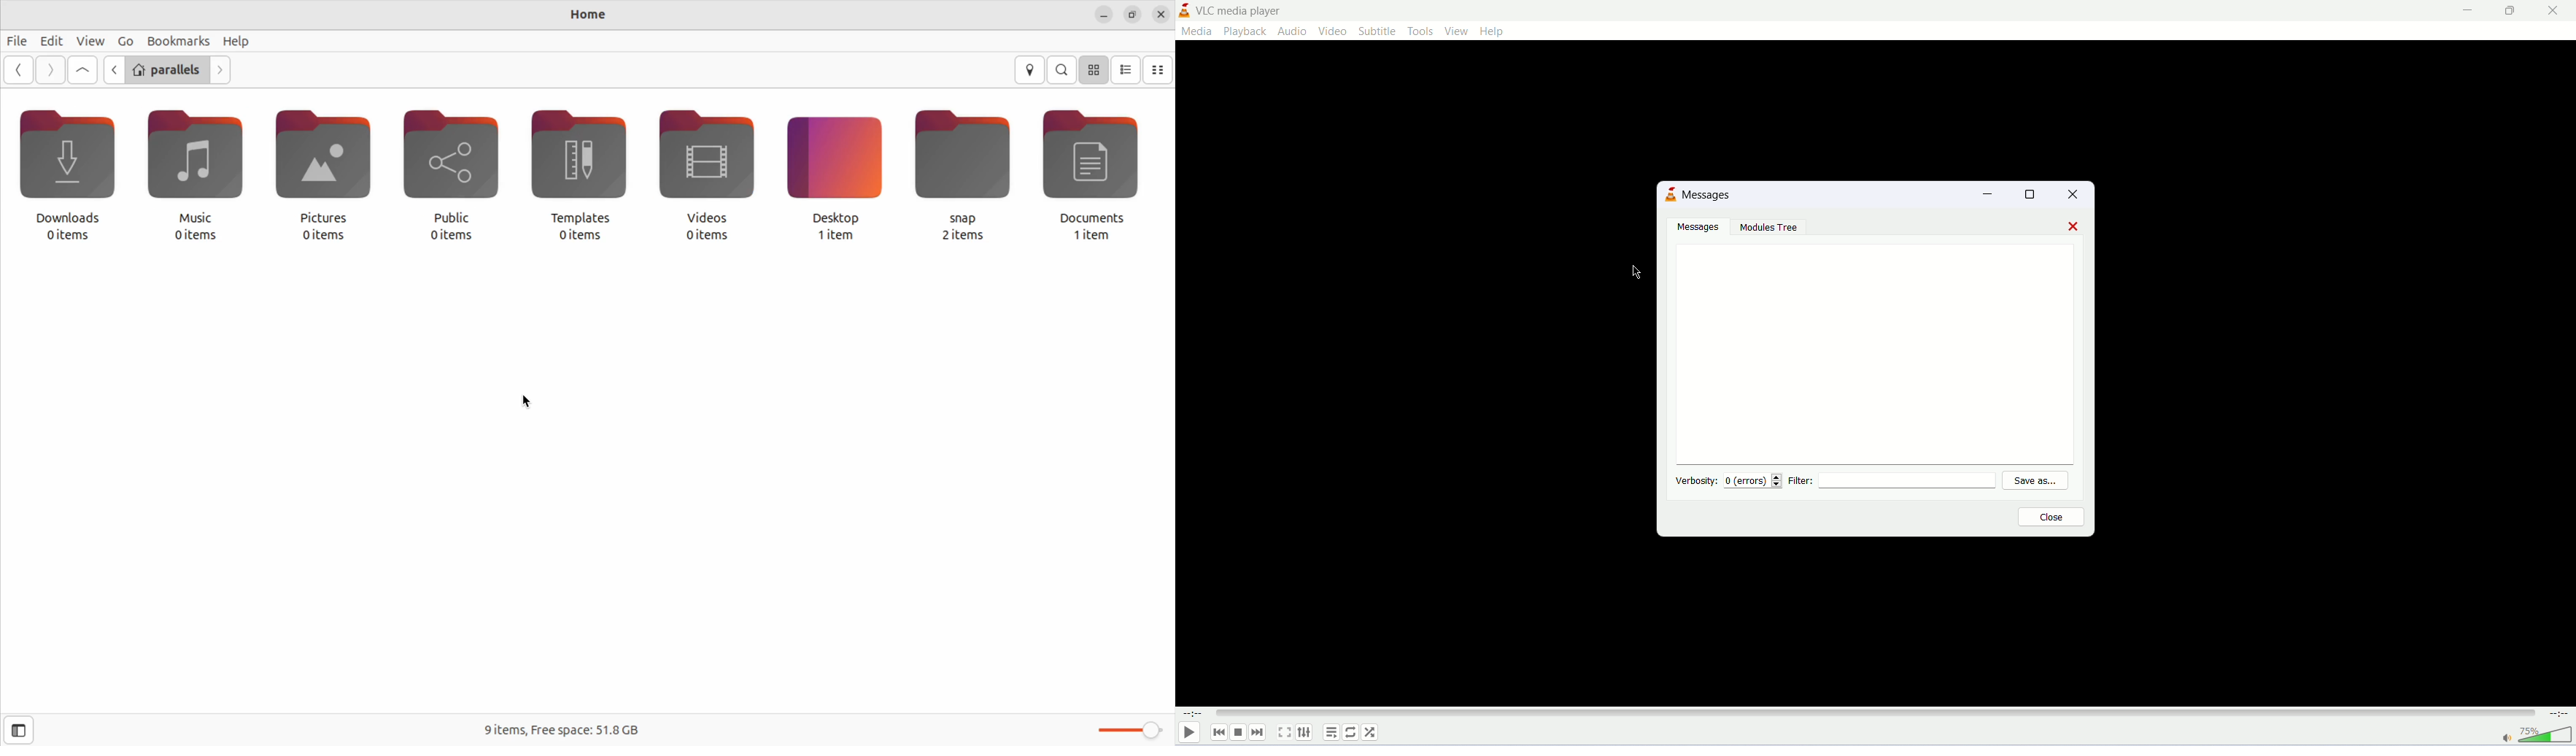 This screenshot has width=2576, height=756. Describe the element at coordinates (586, 15) in the screenshot. I see `home` at that location.